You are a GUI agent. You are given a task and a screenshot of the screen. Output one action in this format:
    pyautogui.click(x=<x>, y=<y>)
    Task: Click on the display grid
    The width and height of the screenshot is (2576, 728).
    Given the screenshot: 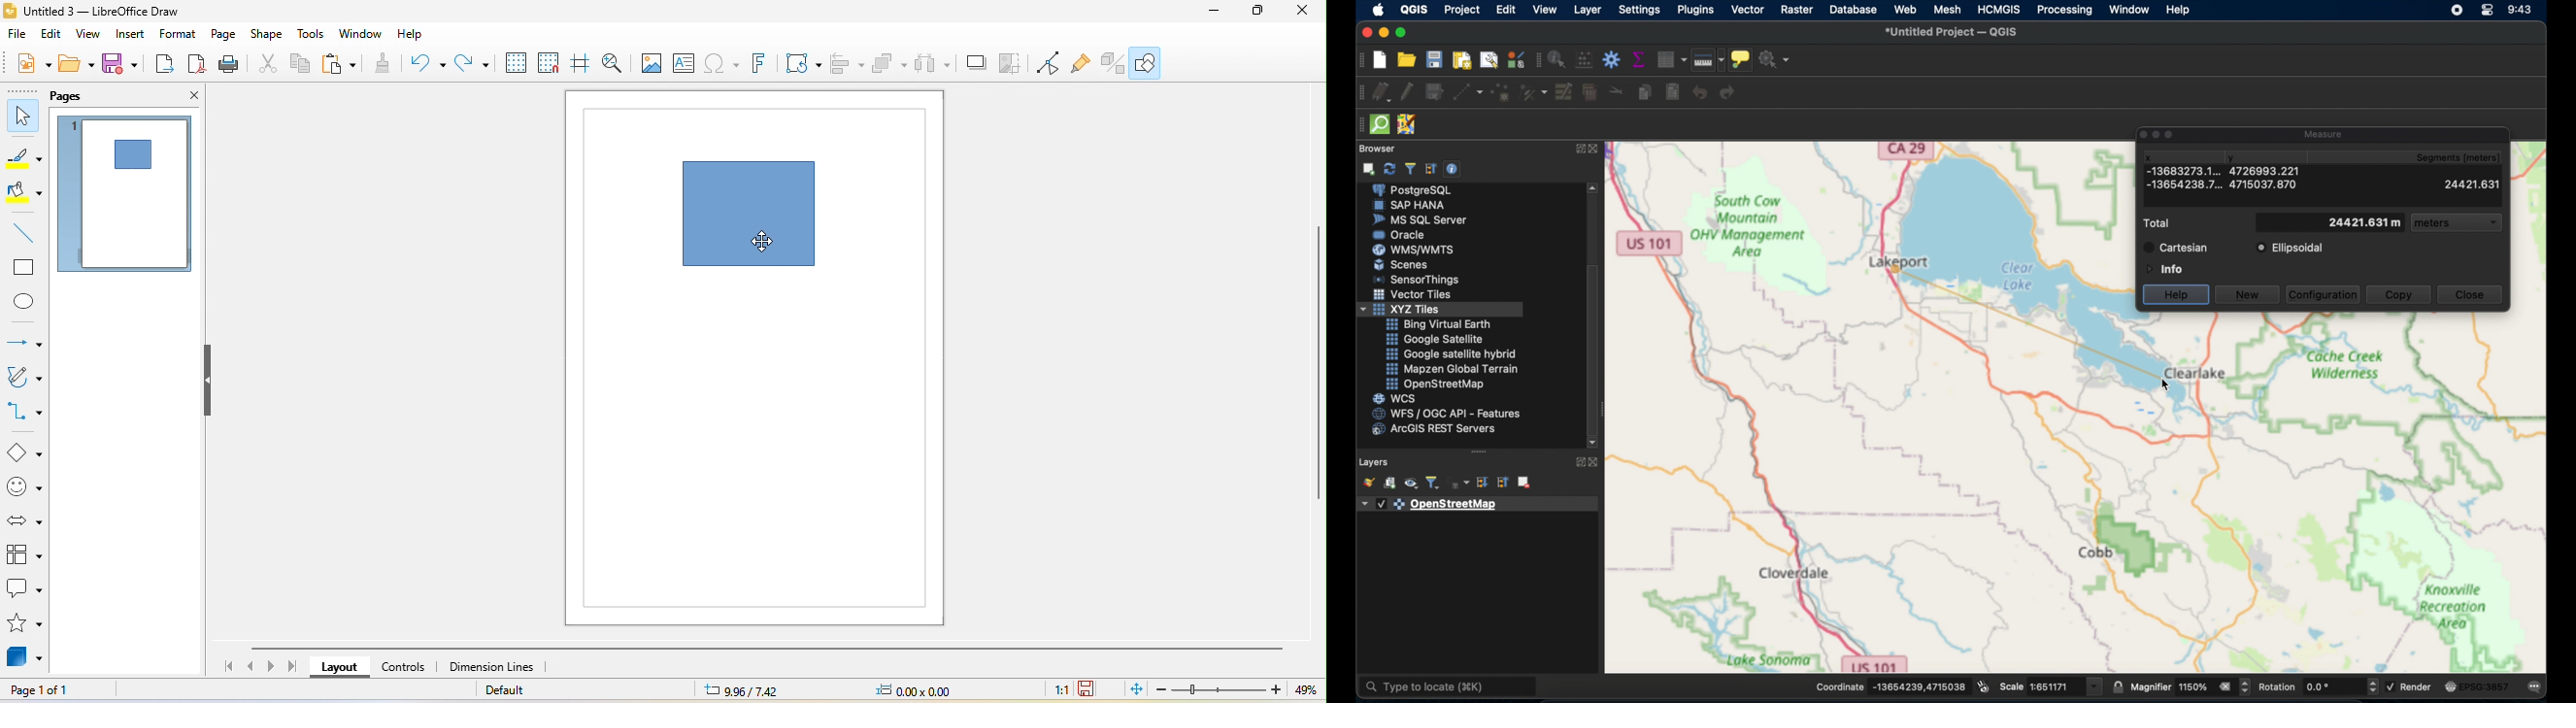 What is the action you would take?
    pyautogui.click(x=513, y=65)
    